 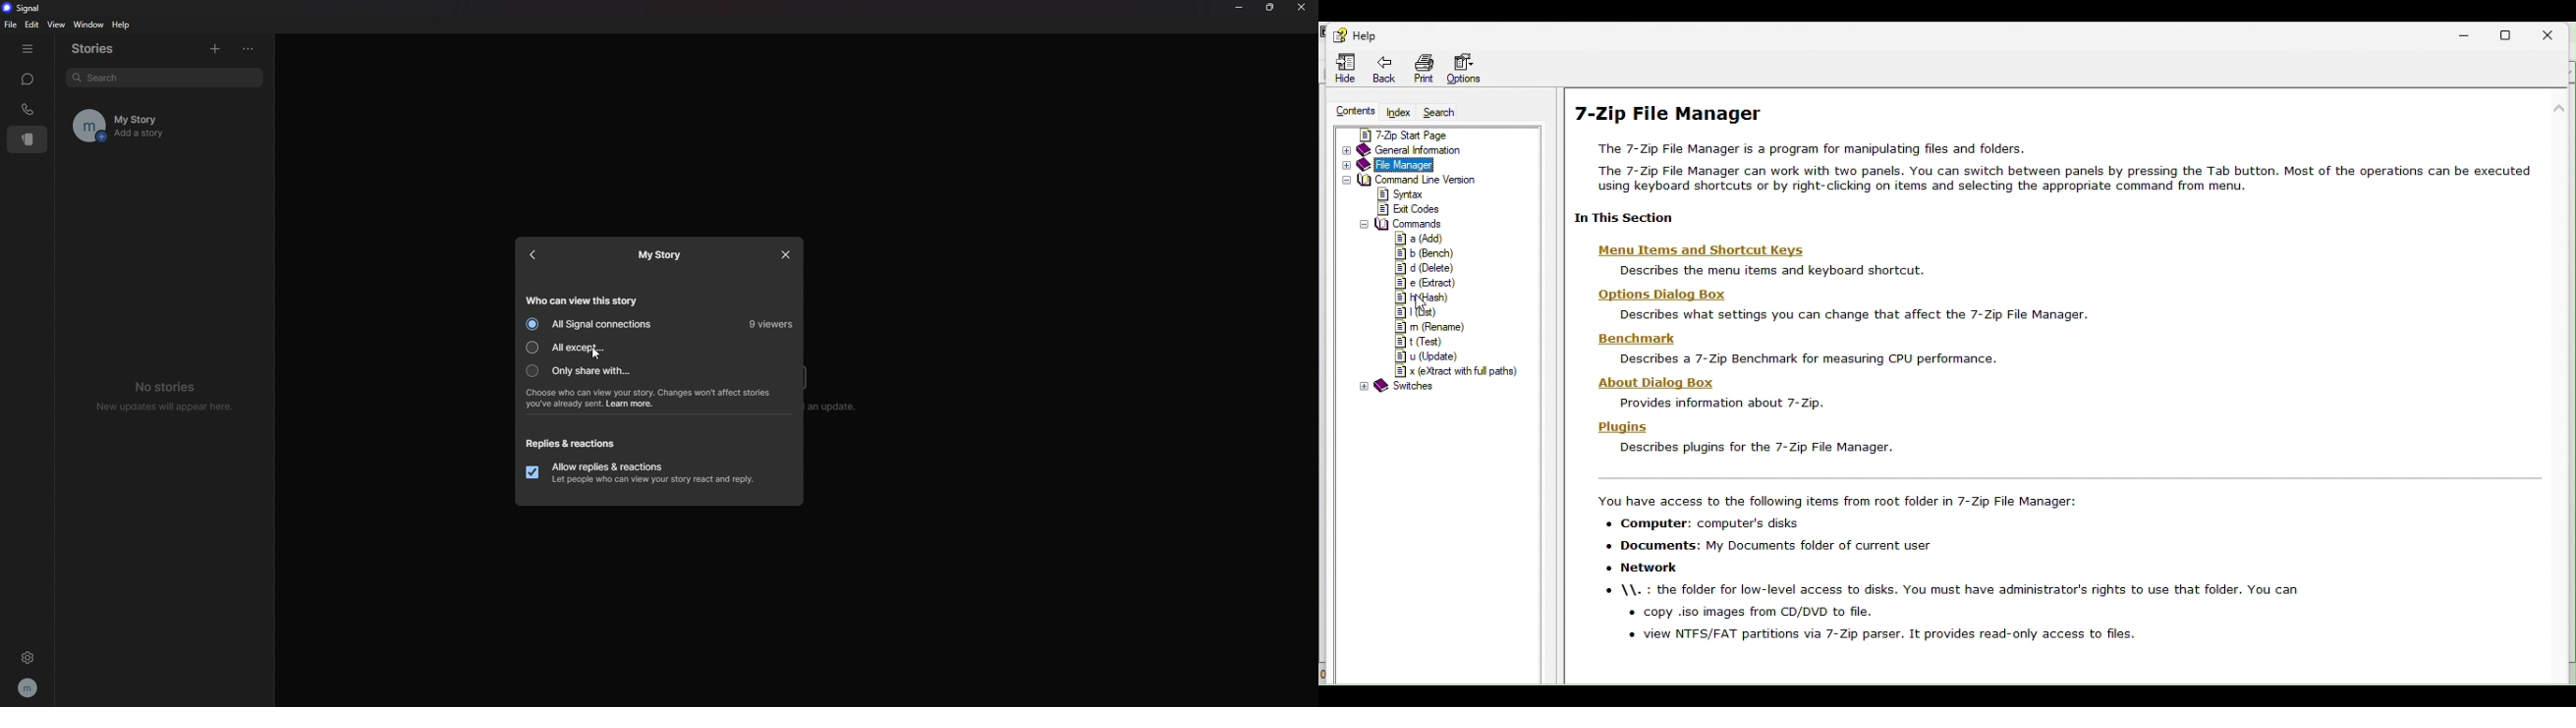 I want to click on settings, so click(x=27, y=657).